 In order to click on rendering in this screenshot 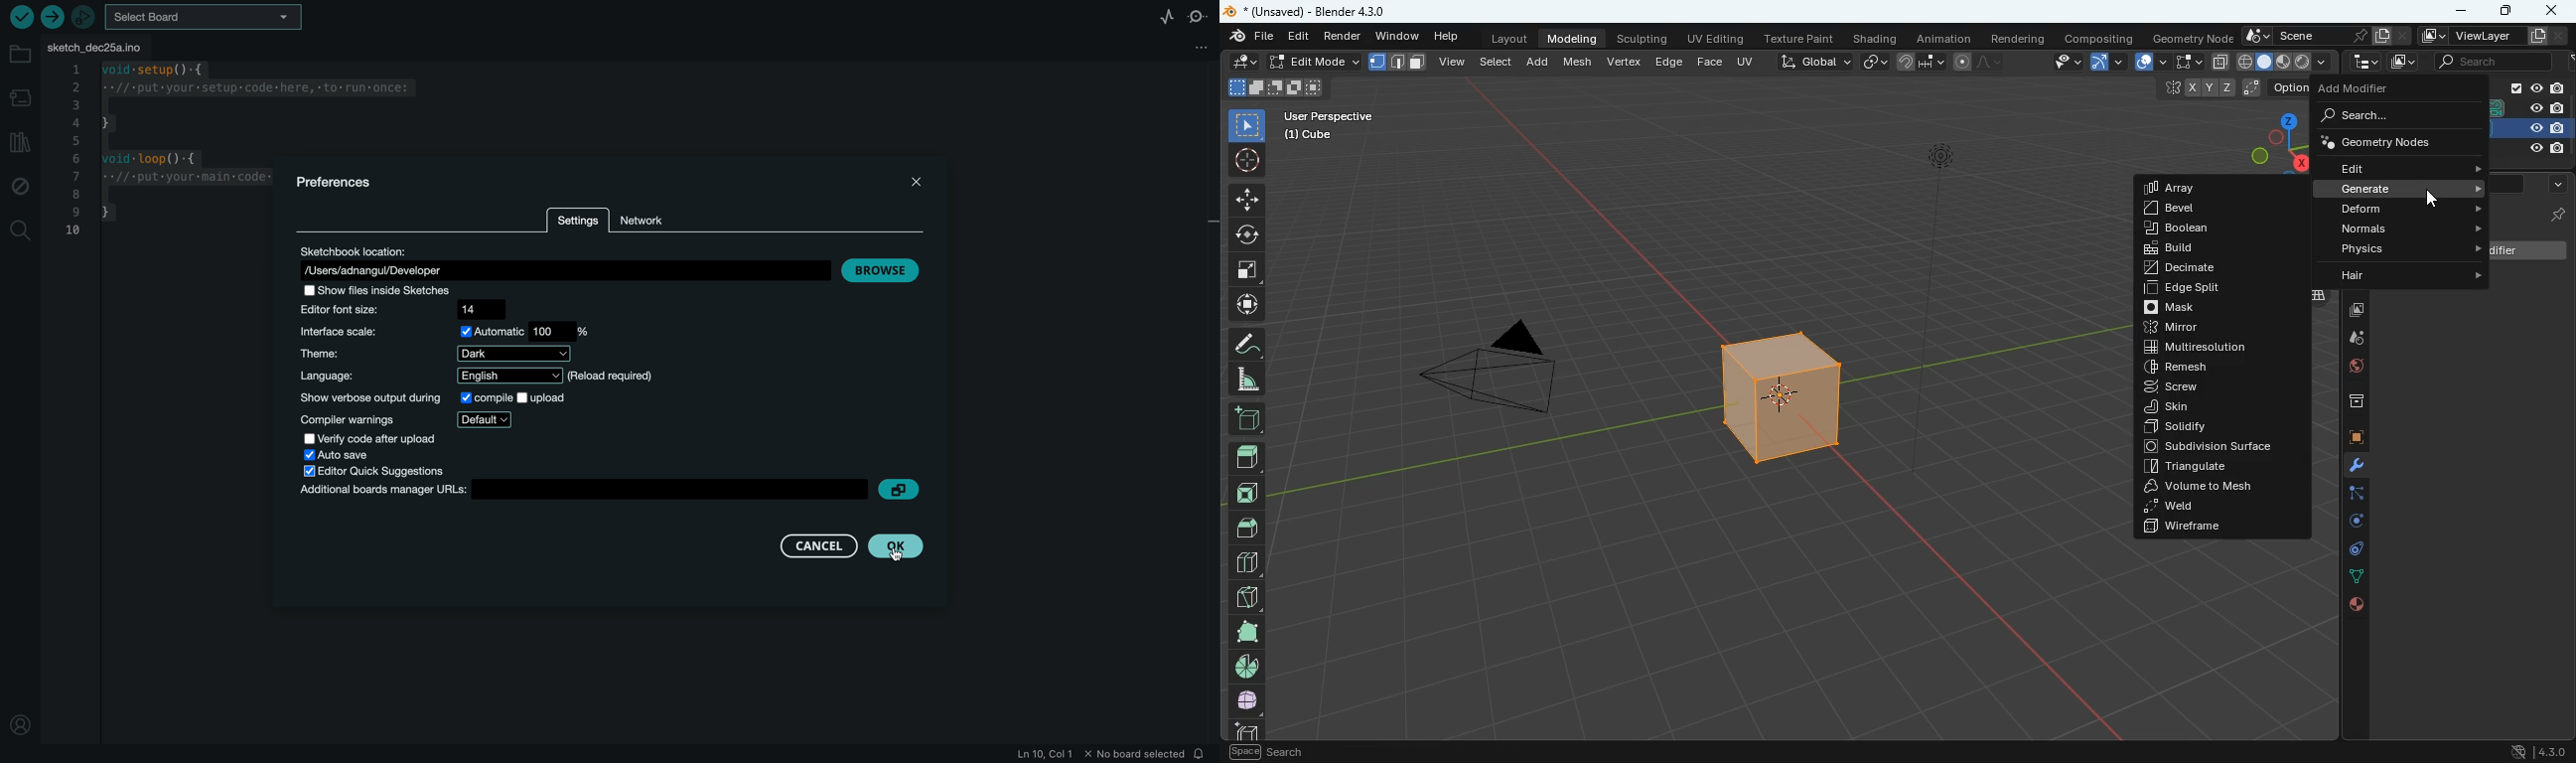, I will do `click(2021, 38)`.